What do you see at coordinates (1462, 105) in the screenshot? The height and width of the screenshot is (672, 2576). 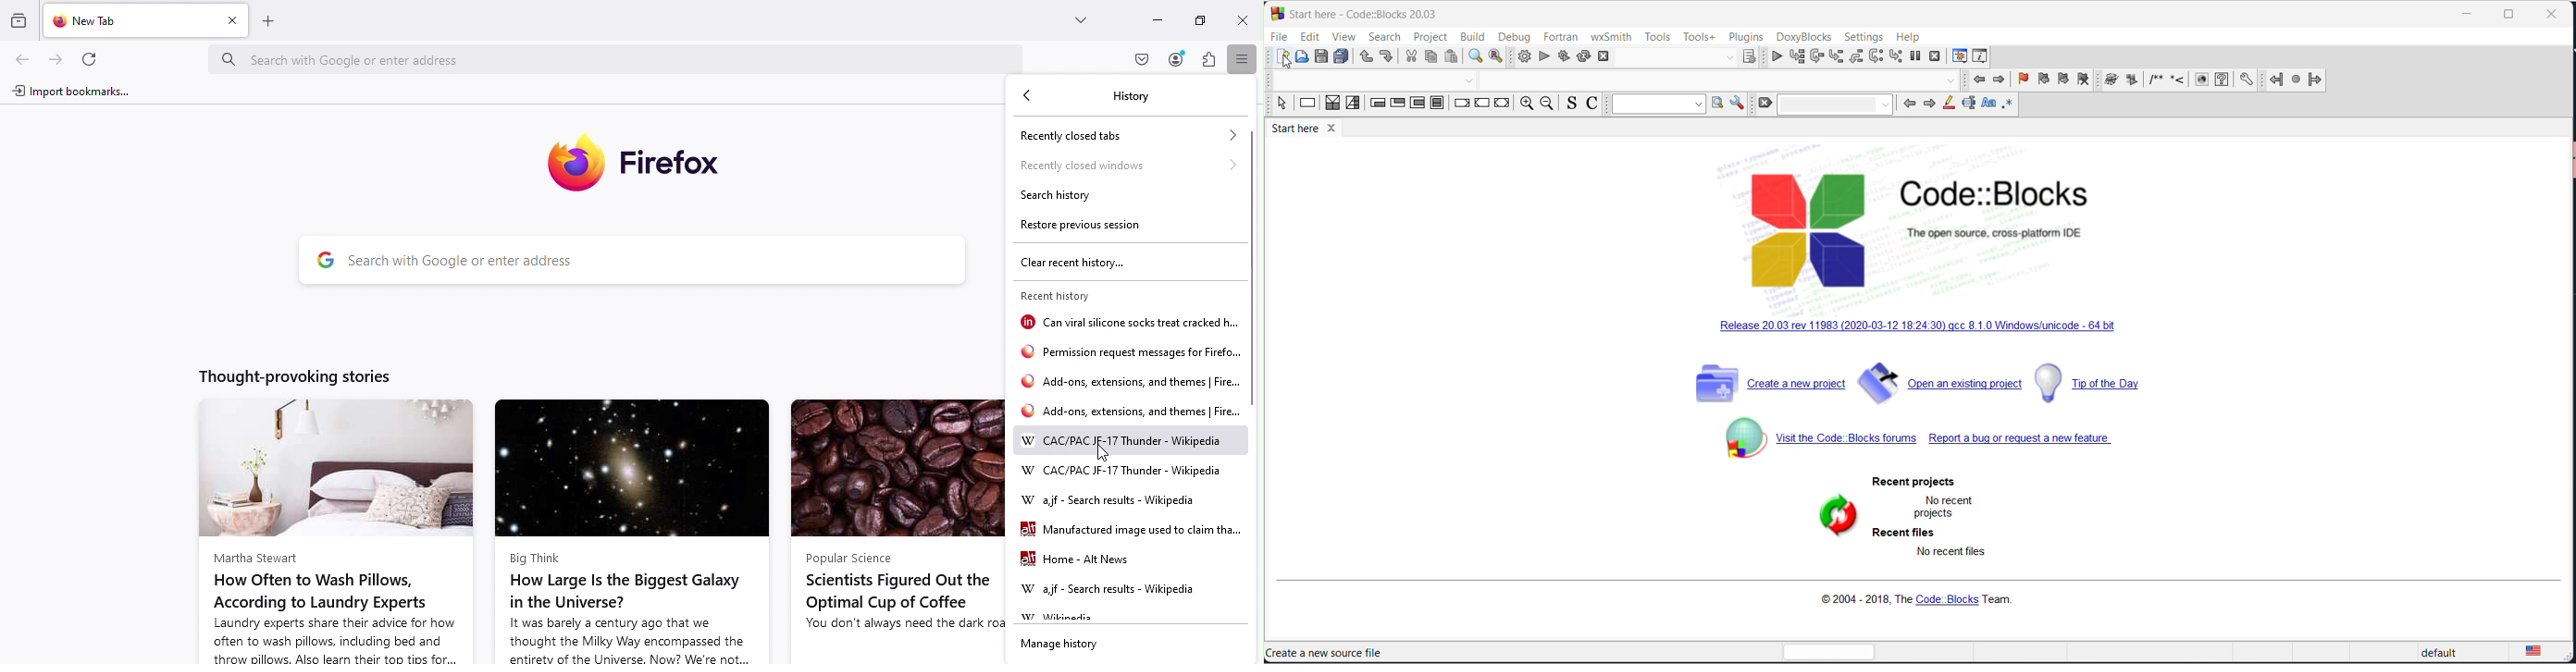 I see `break instruction` at bounding box center [1462, 105].